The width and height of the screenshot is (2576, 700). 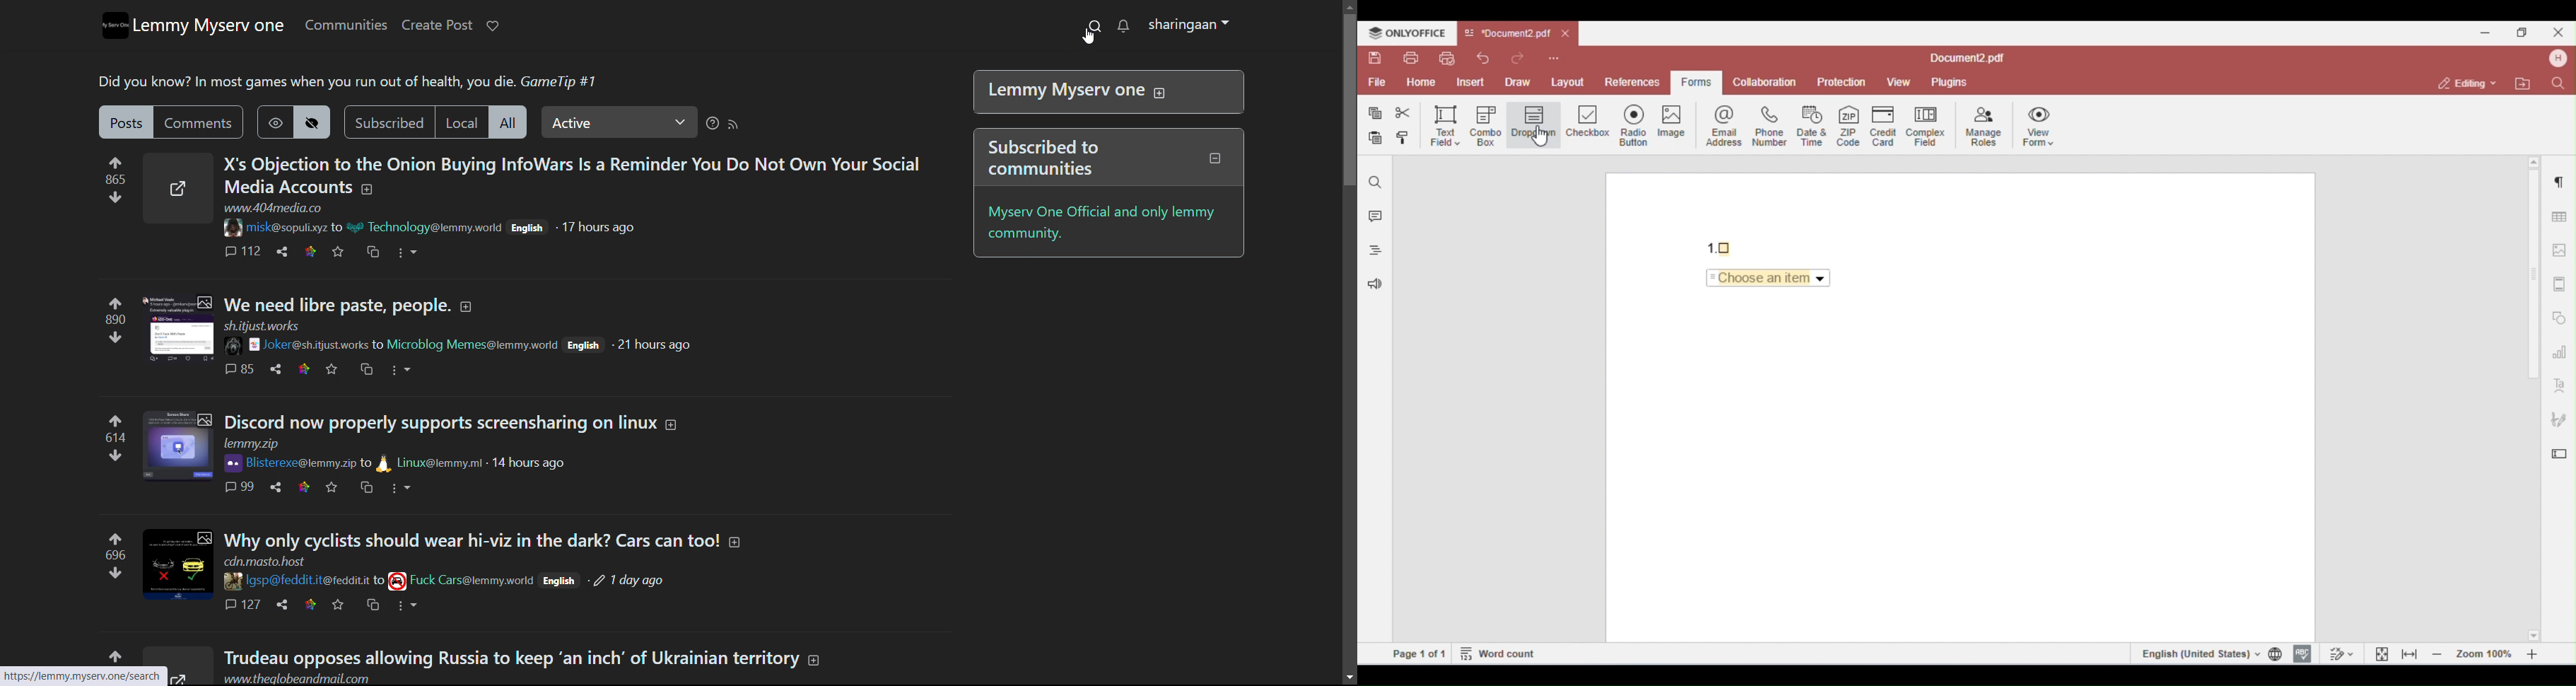 What do you see at coordinates (526, 227) in the screenshot?
I see `English` at bounding box center [526, 227].